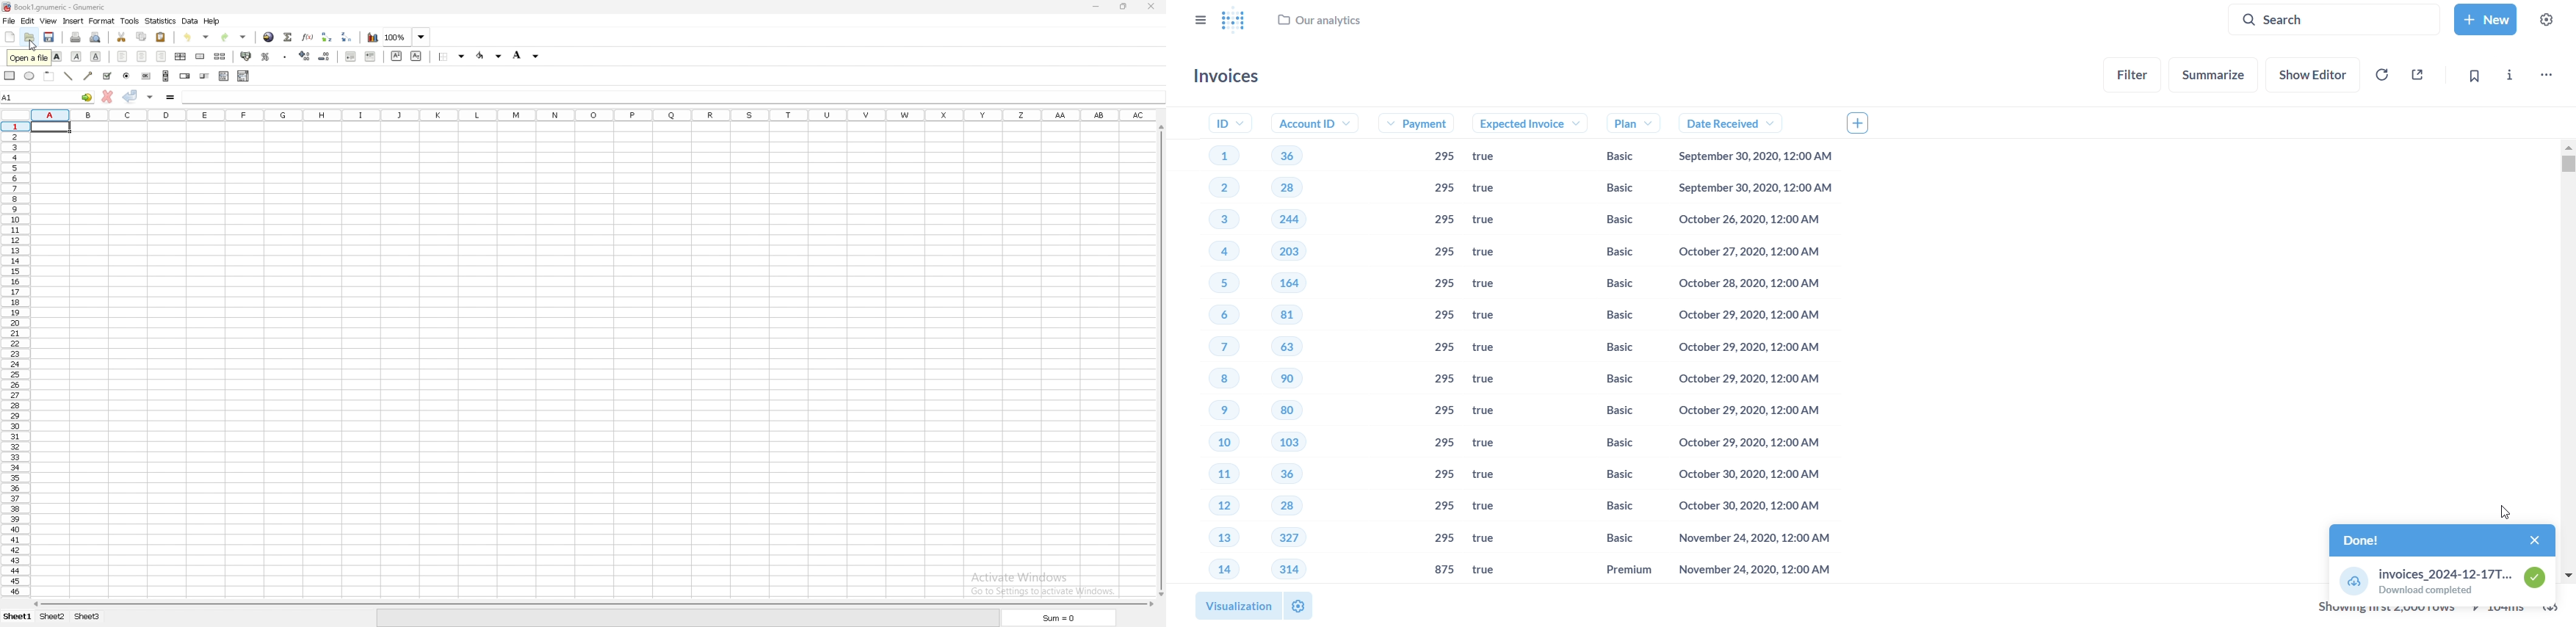  Describe the element at coordinates (1610, 283) in the screenshot. I see `Basic` at that location.